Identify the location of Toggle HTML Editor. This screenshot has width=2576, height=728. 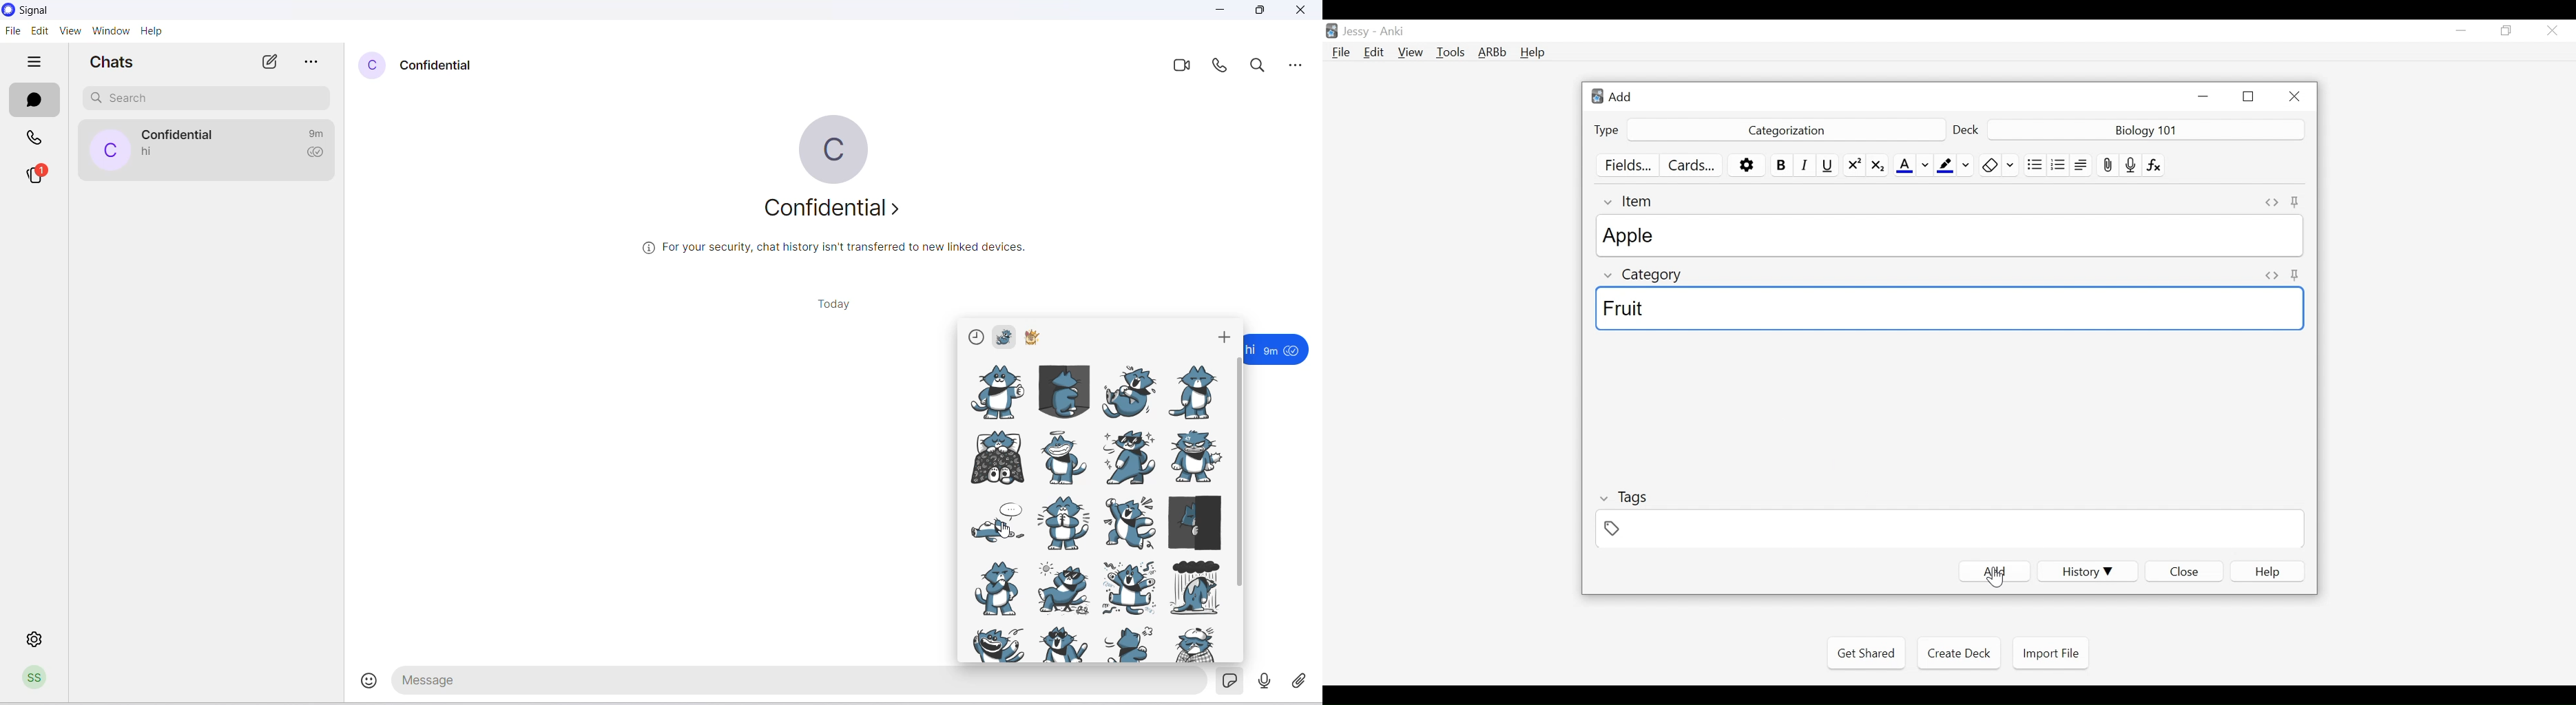
(2272, 277).